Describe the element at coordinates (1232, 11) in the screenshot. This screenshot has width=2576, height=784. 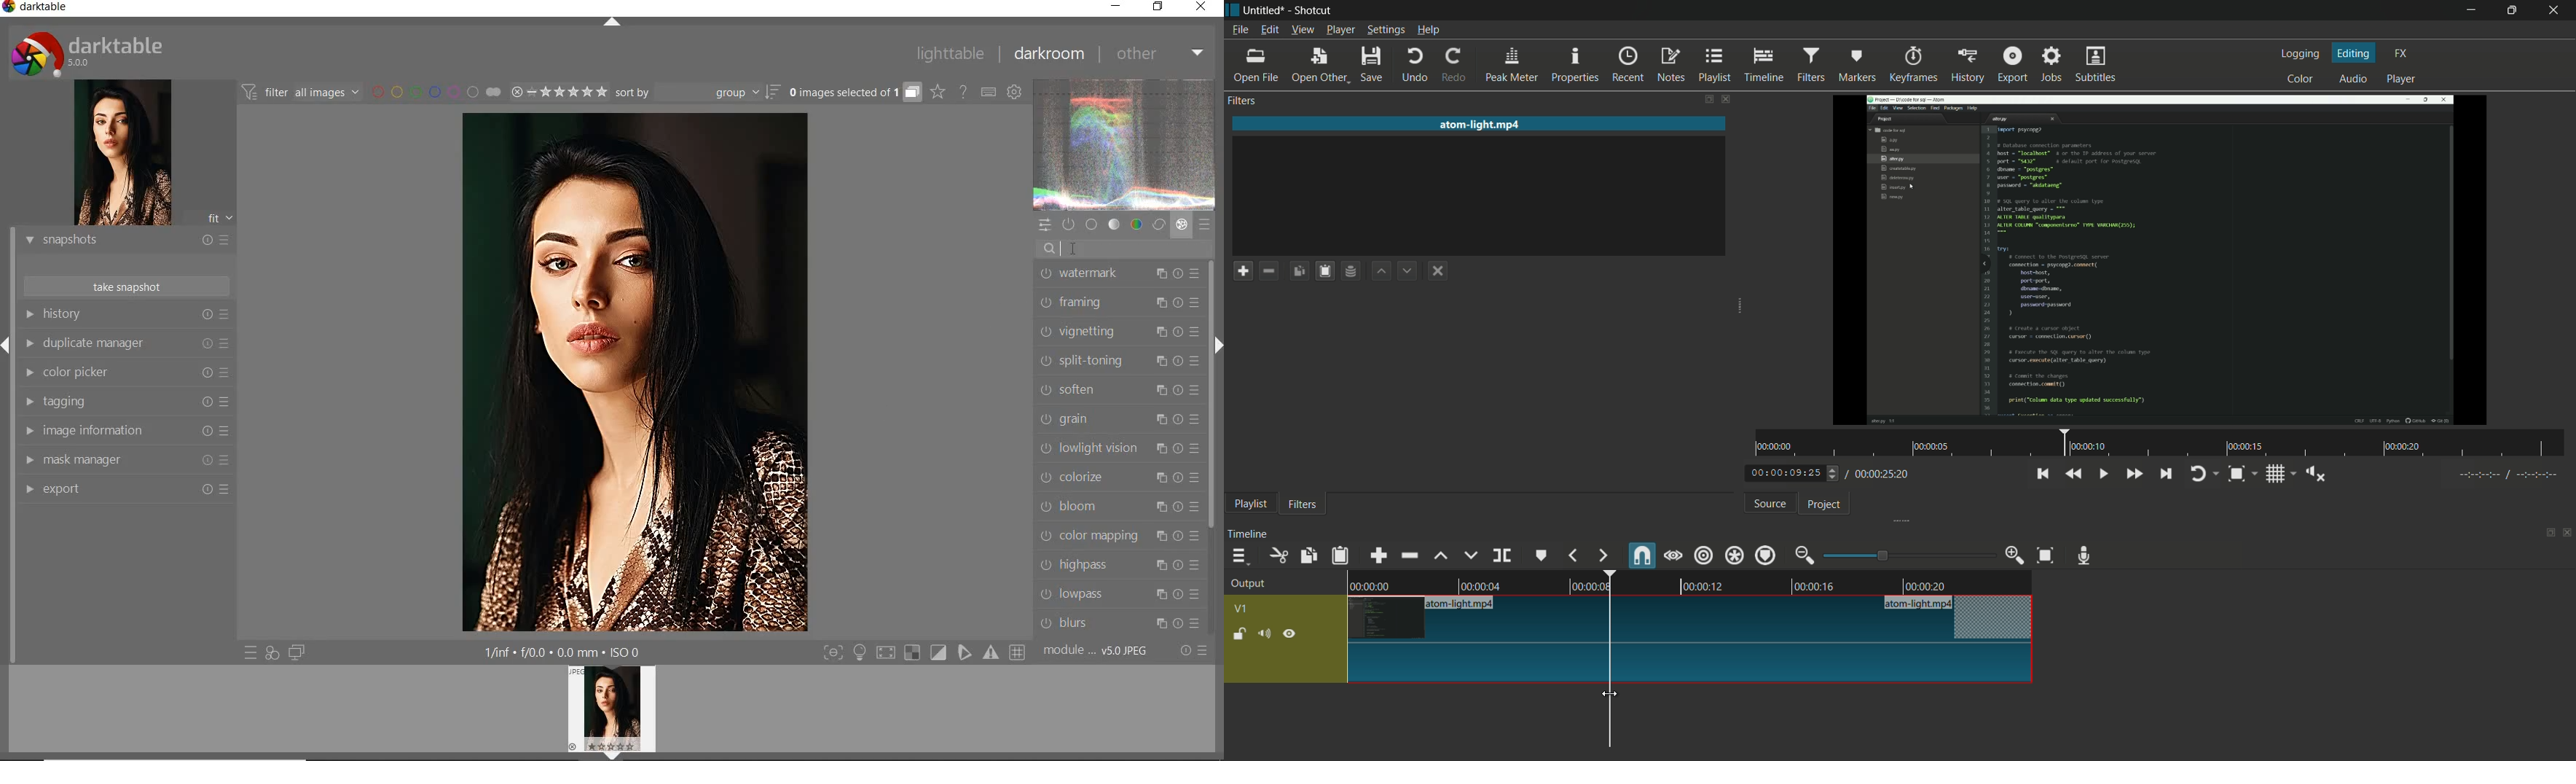
I see `app icon` at that location.